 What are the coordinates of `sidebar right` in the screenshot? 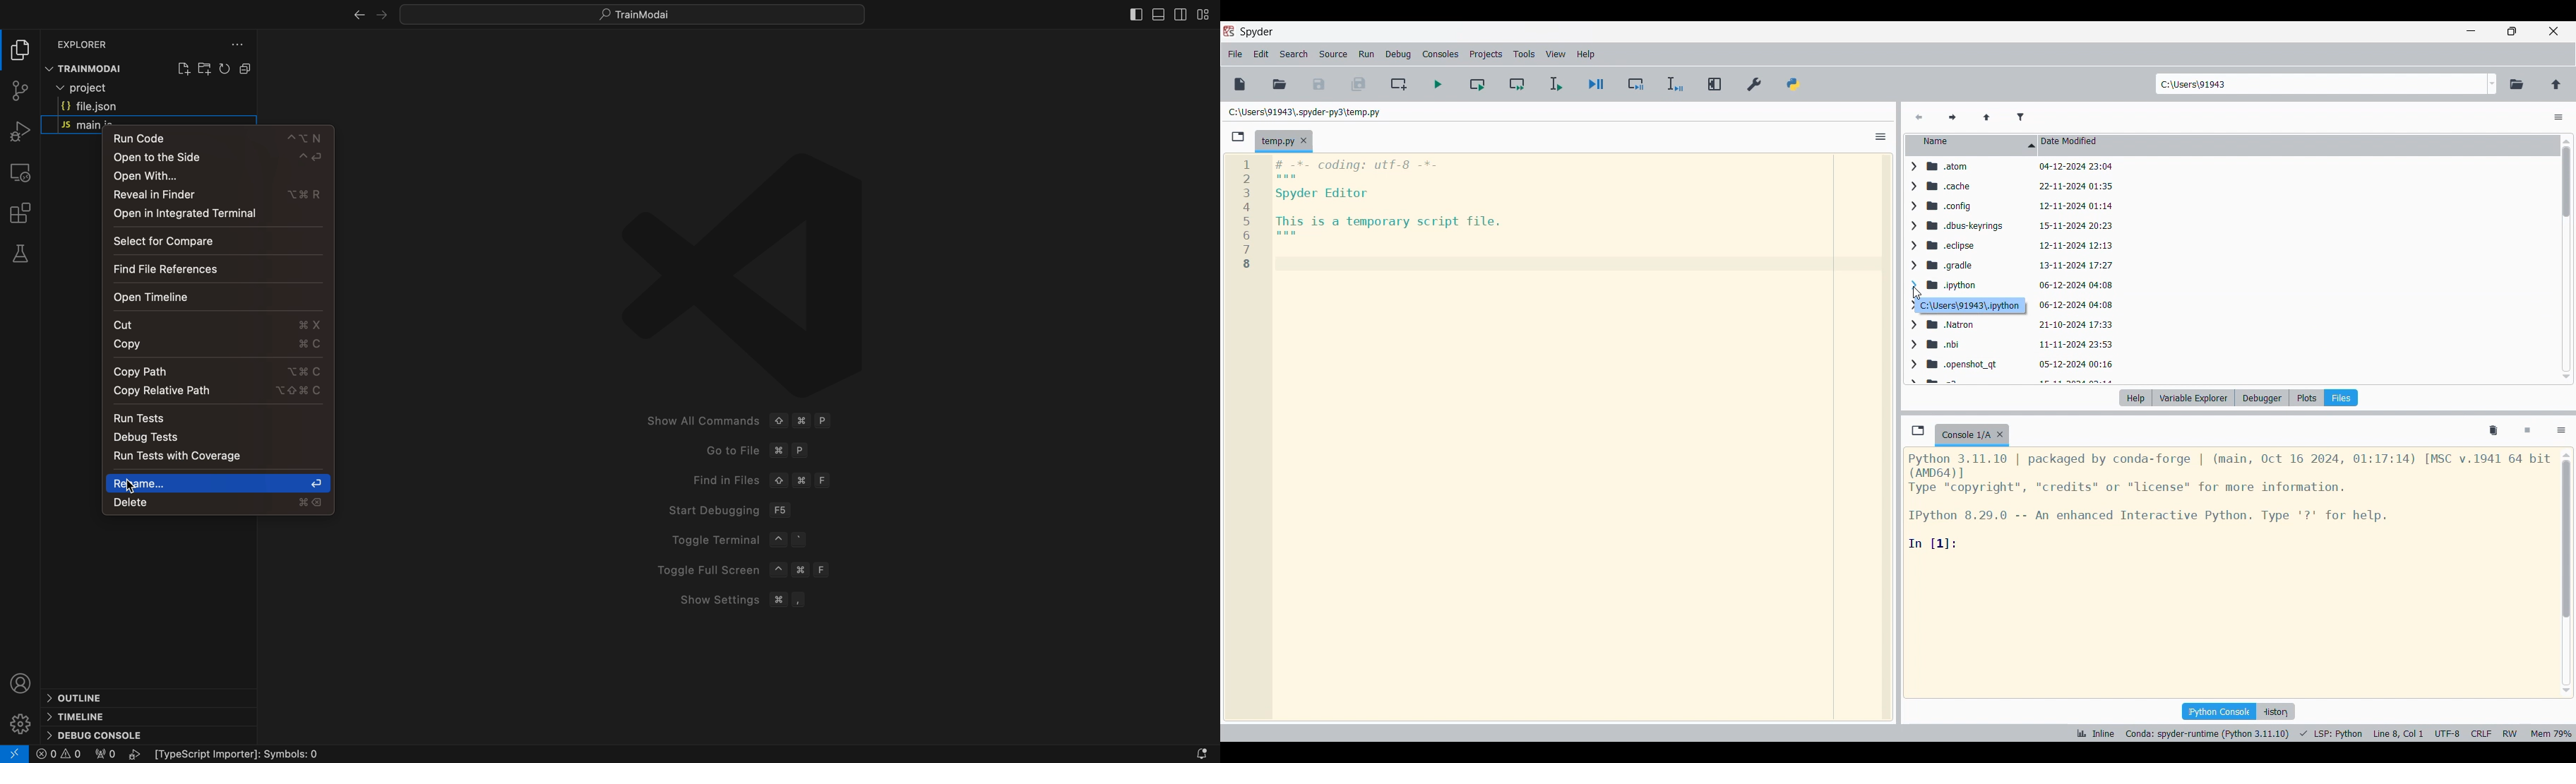 It's located at (1181, 17).